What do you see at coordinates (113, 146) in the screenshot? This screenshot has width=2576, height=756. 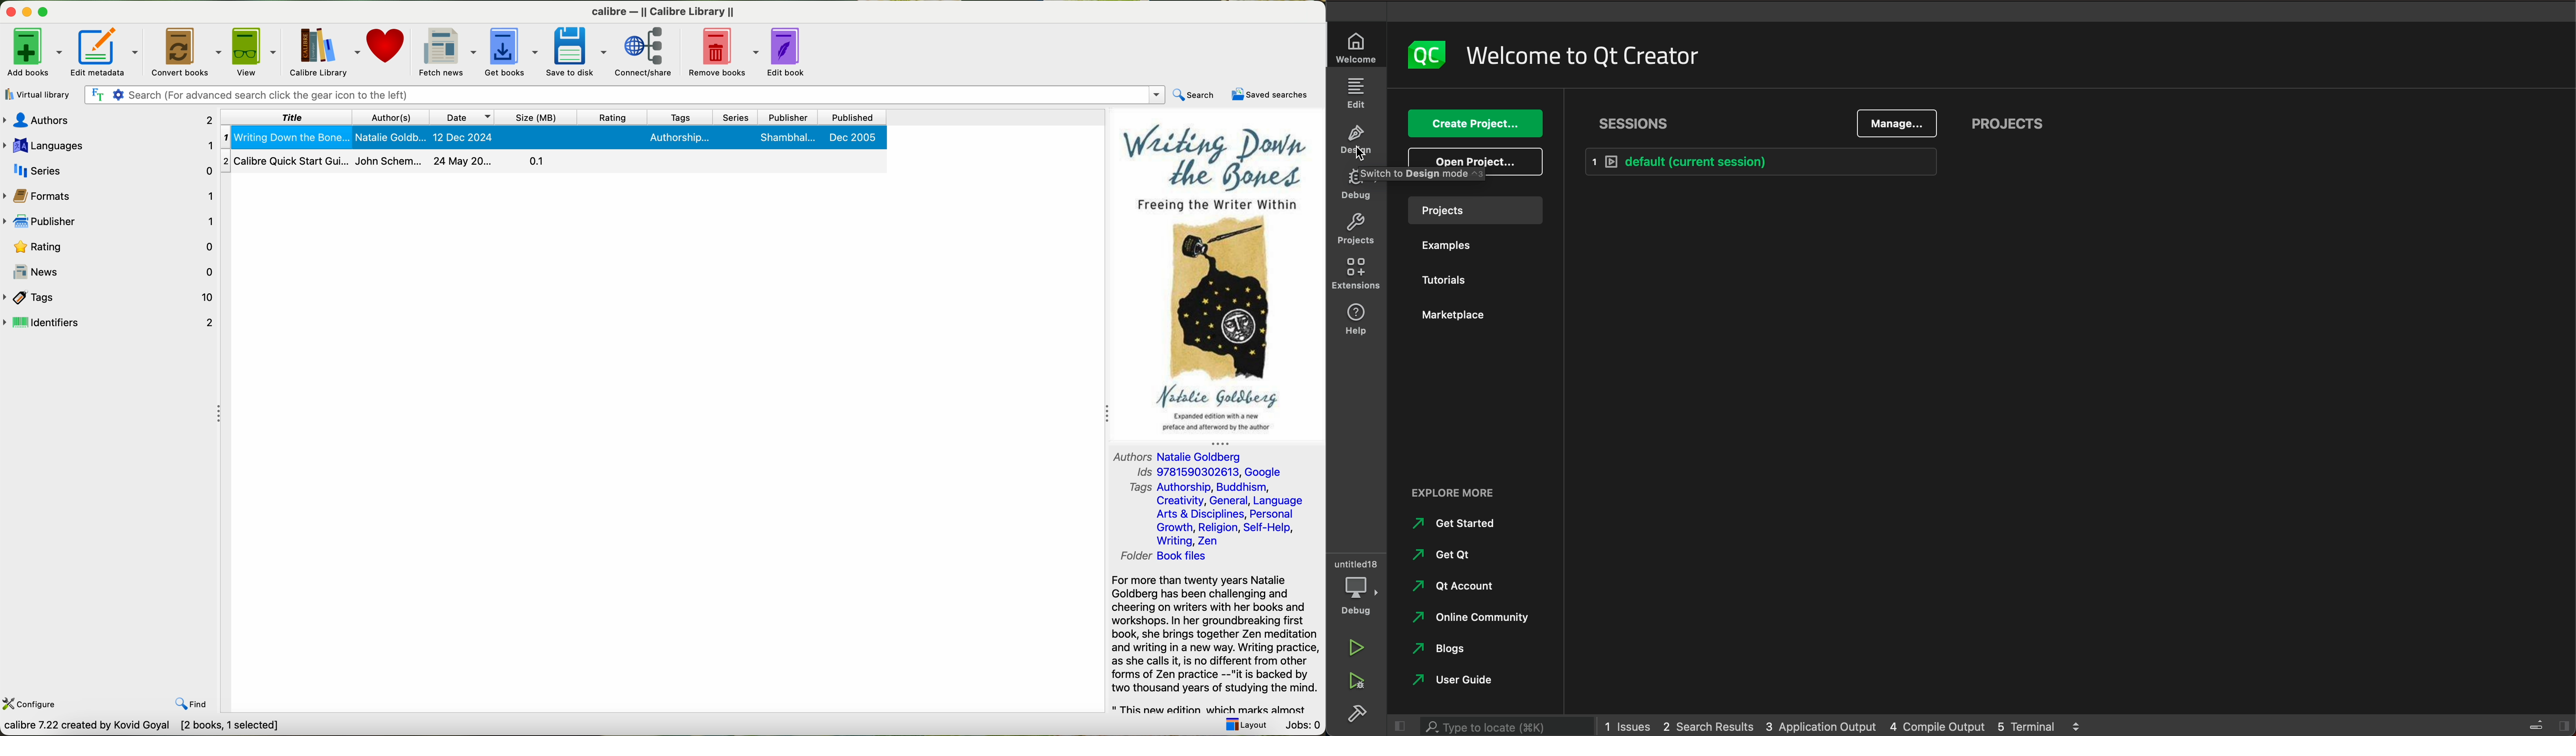 I see `Languages` at bounding box center [113, 146].